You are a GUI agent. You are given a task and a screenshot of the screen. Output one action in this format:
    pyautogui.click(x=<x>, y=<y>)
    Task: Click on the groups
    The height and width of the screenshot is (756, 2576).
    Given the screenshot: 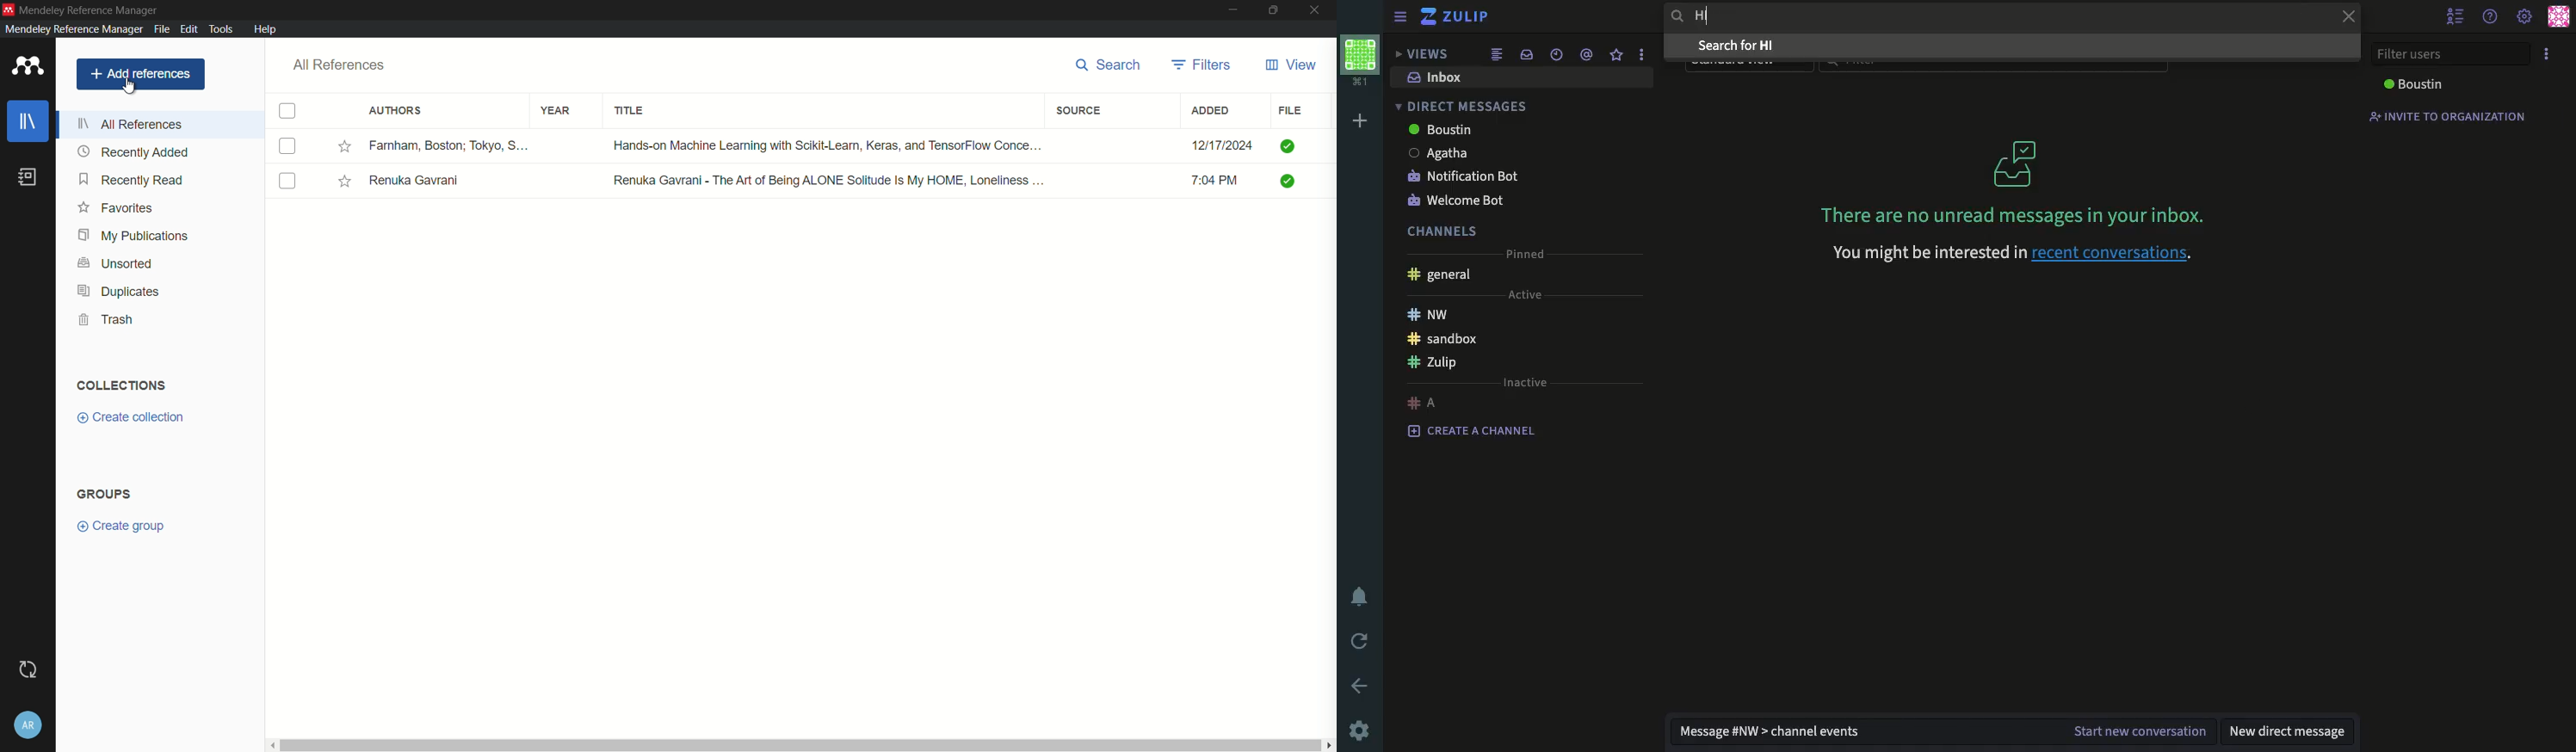 What is the action you would take?
    pyautogui.click(x=104, y=494)
    